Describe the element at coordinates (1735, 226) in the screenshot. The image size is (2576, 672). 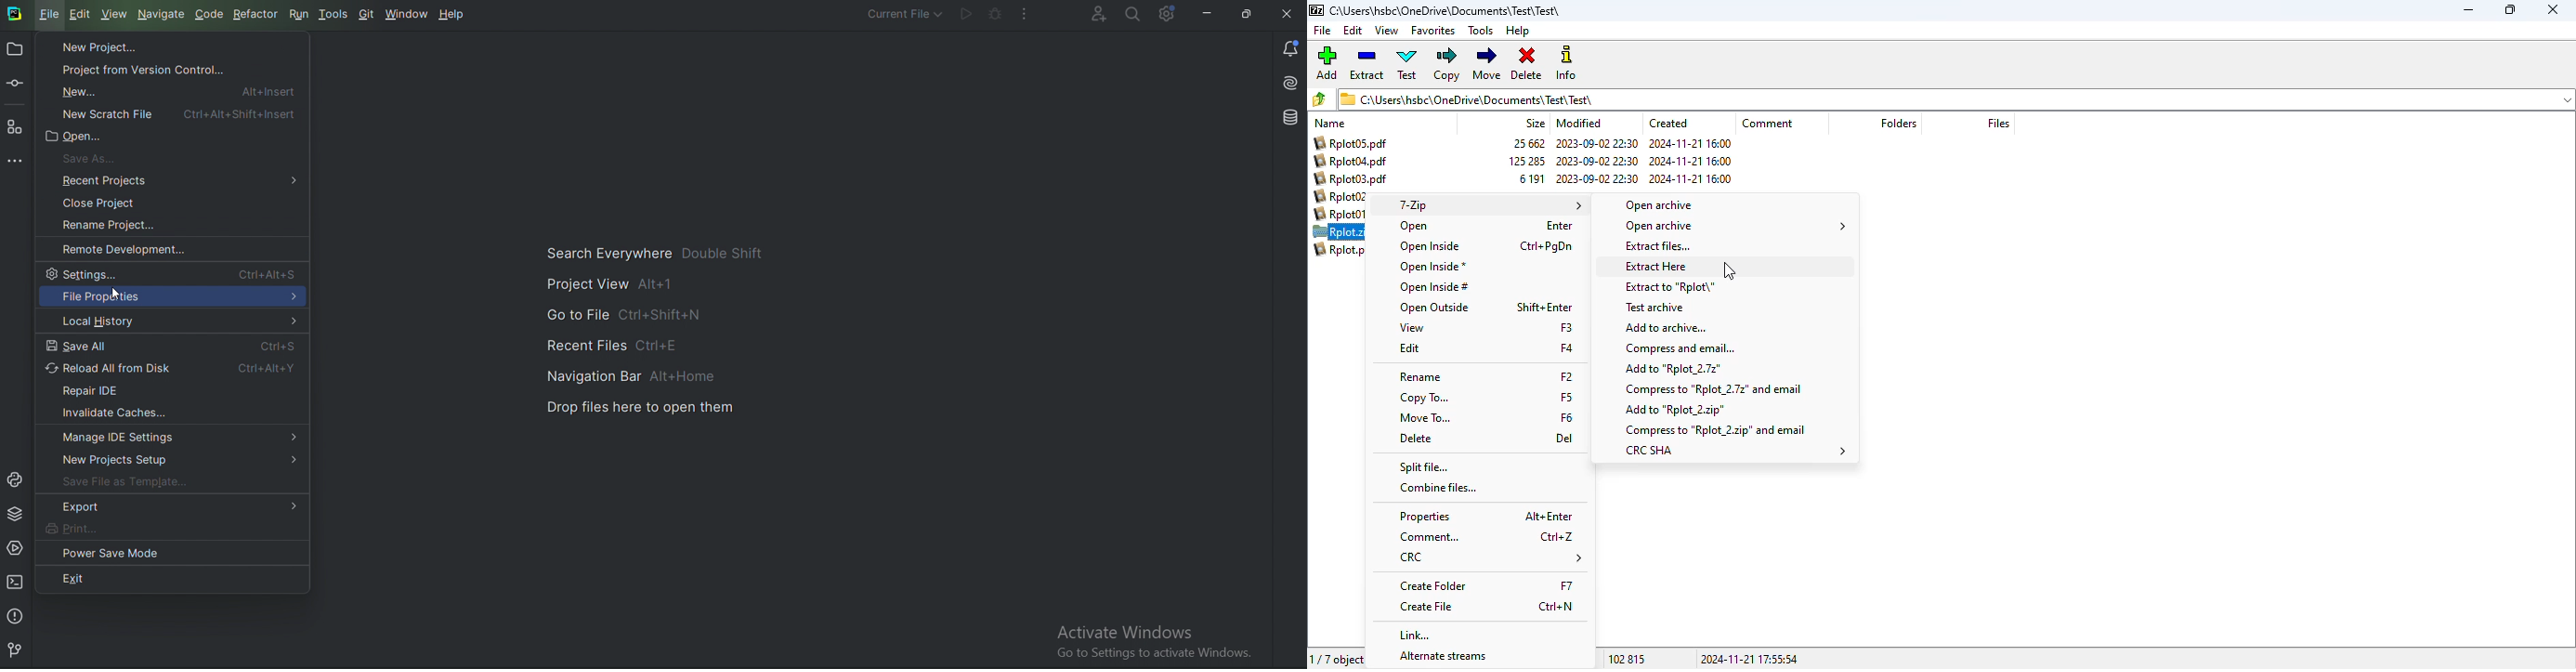
I see `open archive` at that location.